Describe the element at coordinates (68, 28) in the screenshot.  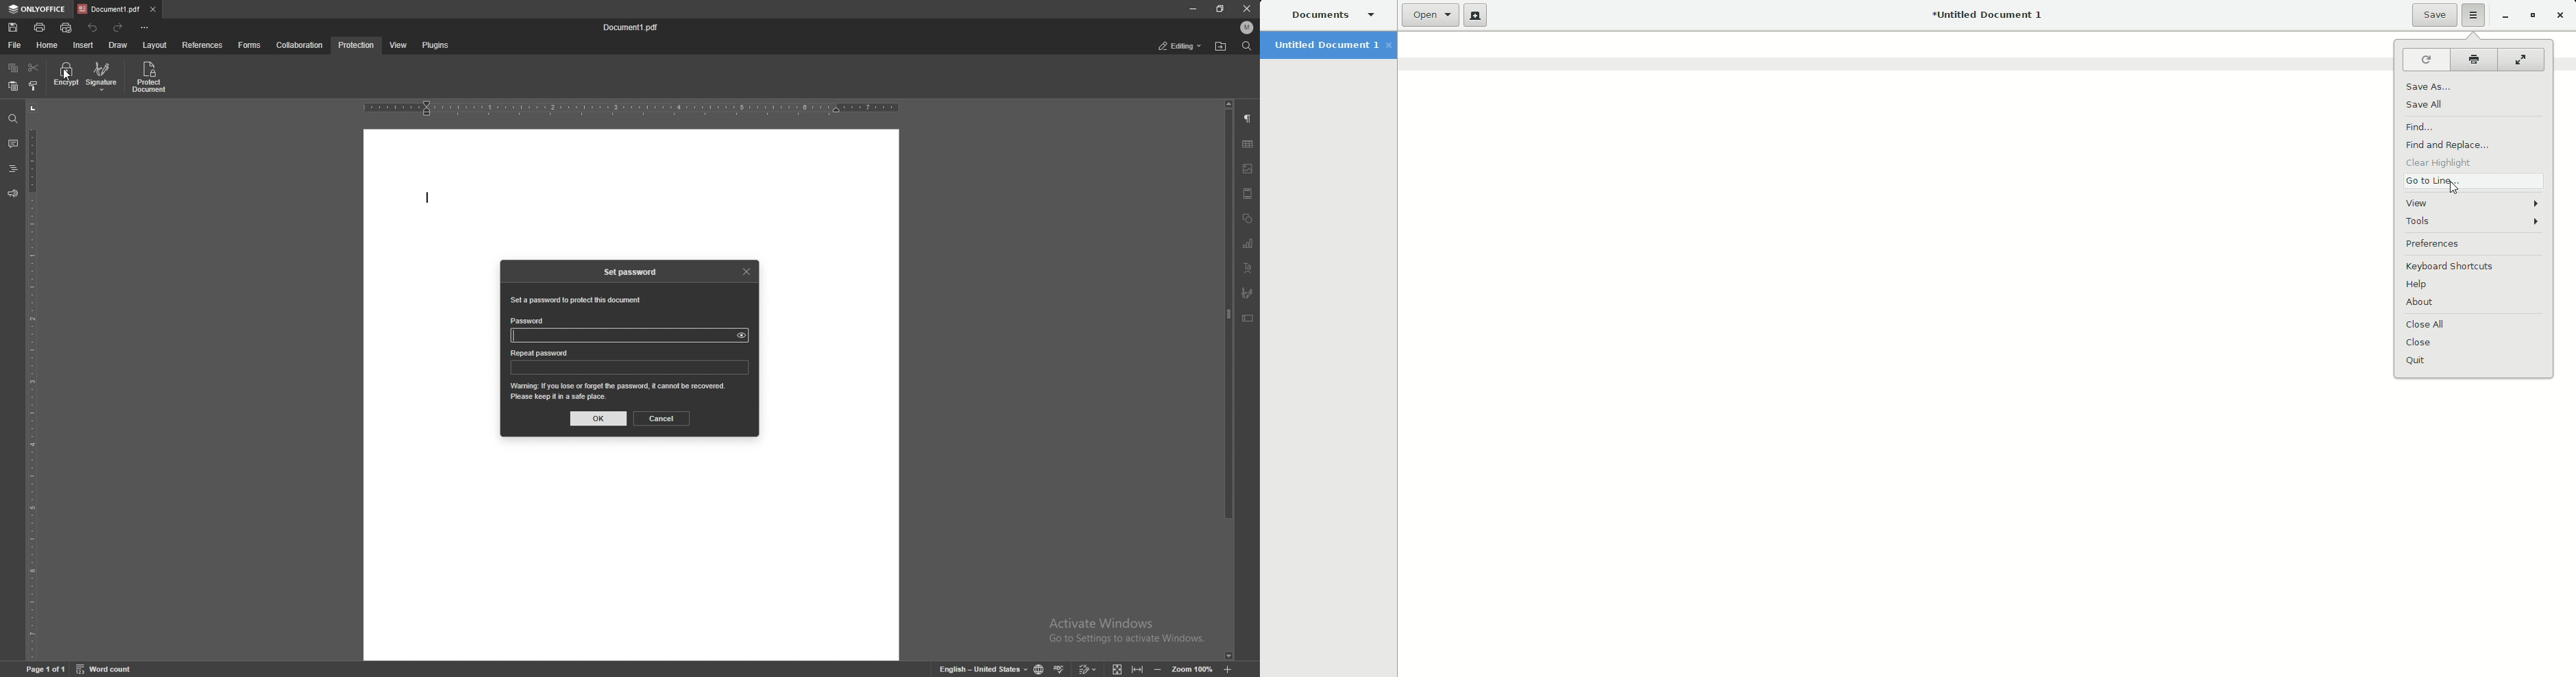
I see `quick print` at that location.